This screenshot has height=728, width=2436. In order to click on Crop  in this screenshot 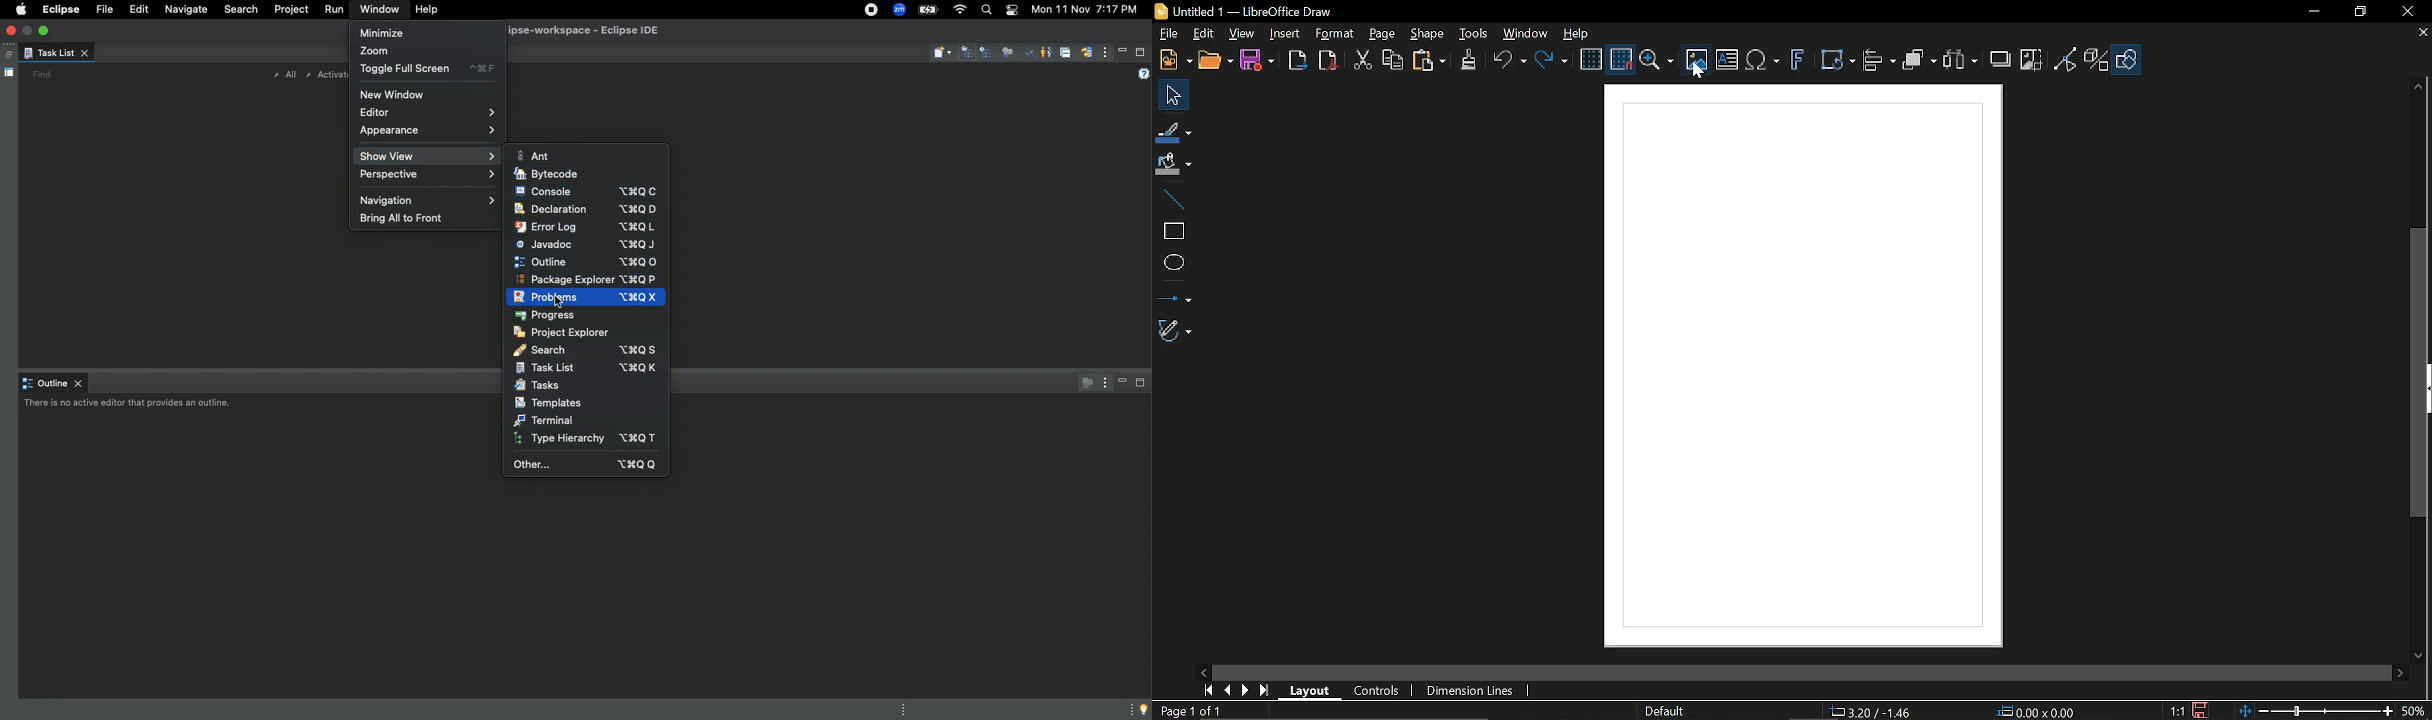, I will do `click(2034, 60)`.